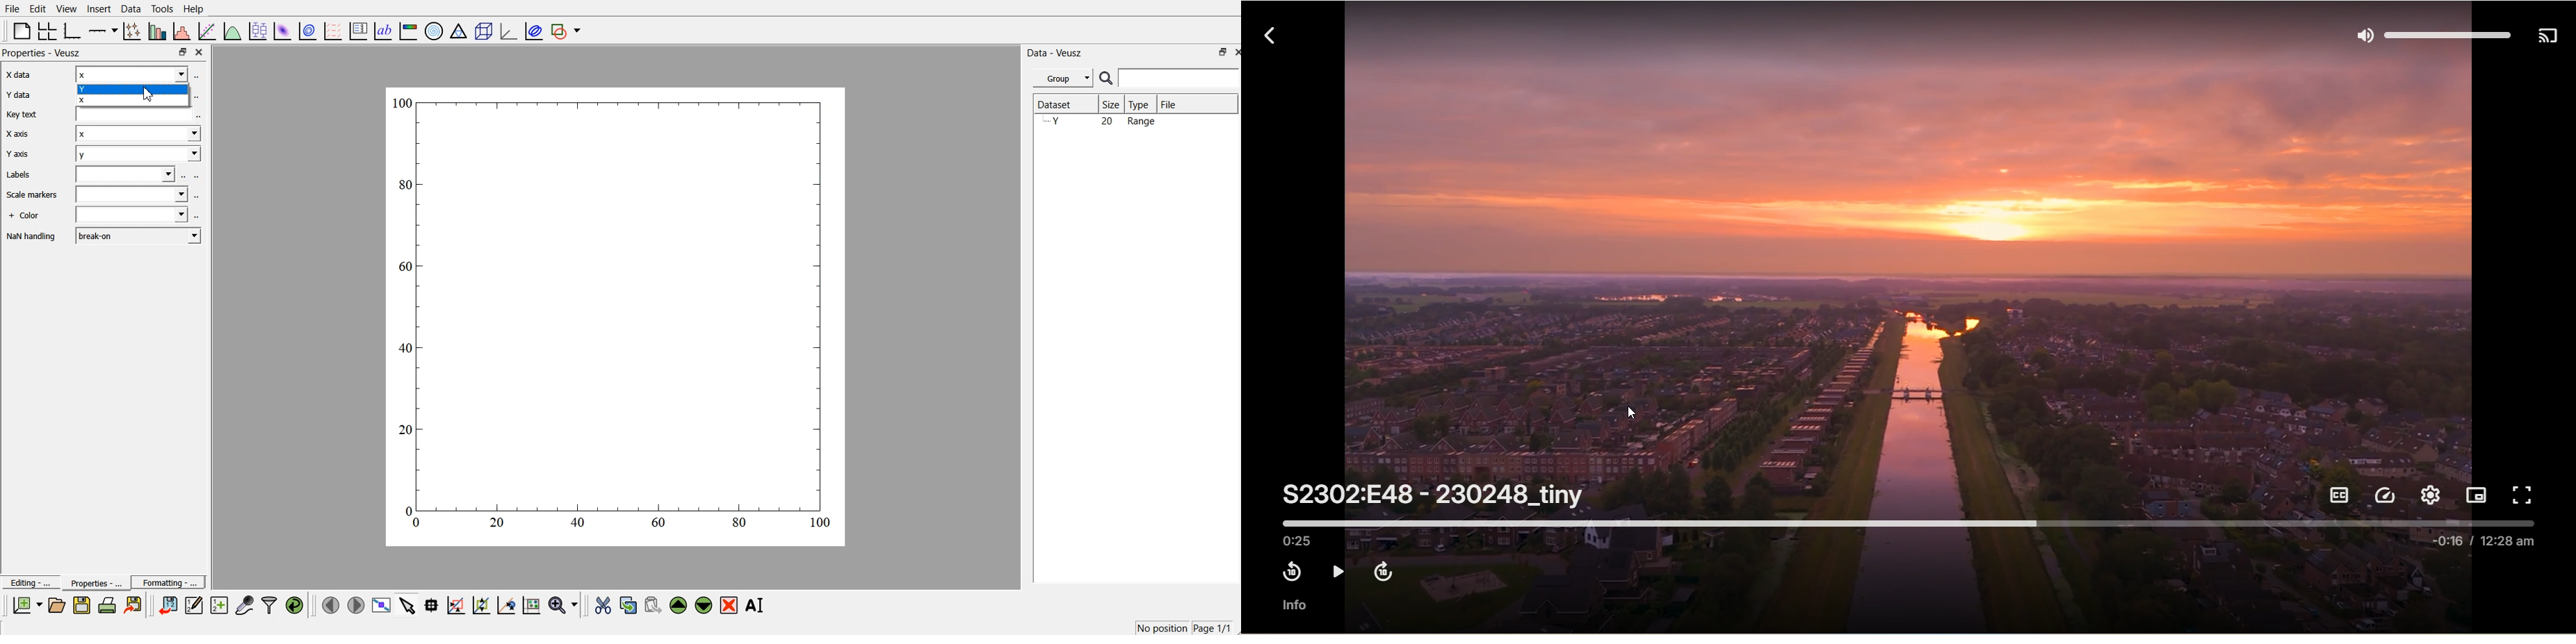 The image size is (2576, 644). What do you see at coordinates (136, 606) in the screenshot?
I see `Export to graphics format` at bounding box center [136, 606].